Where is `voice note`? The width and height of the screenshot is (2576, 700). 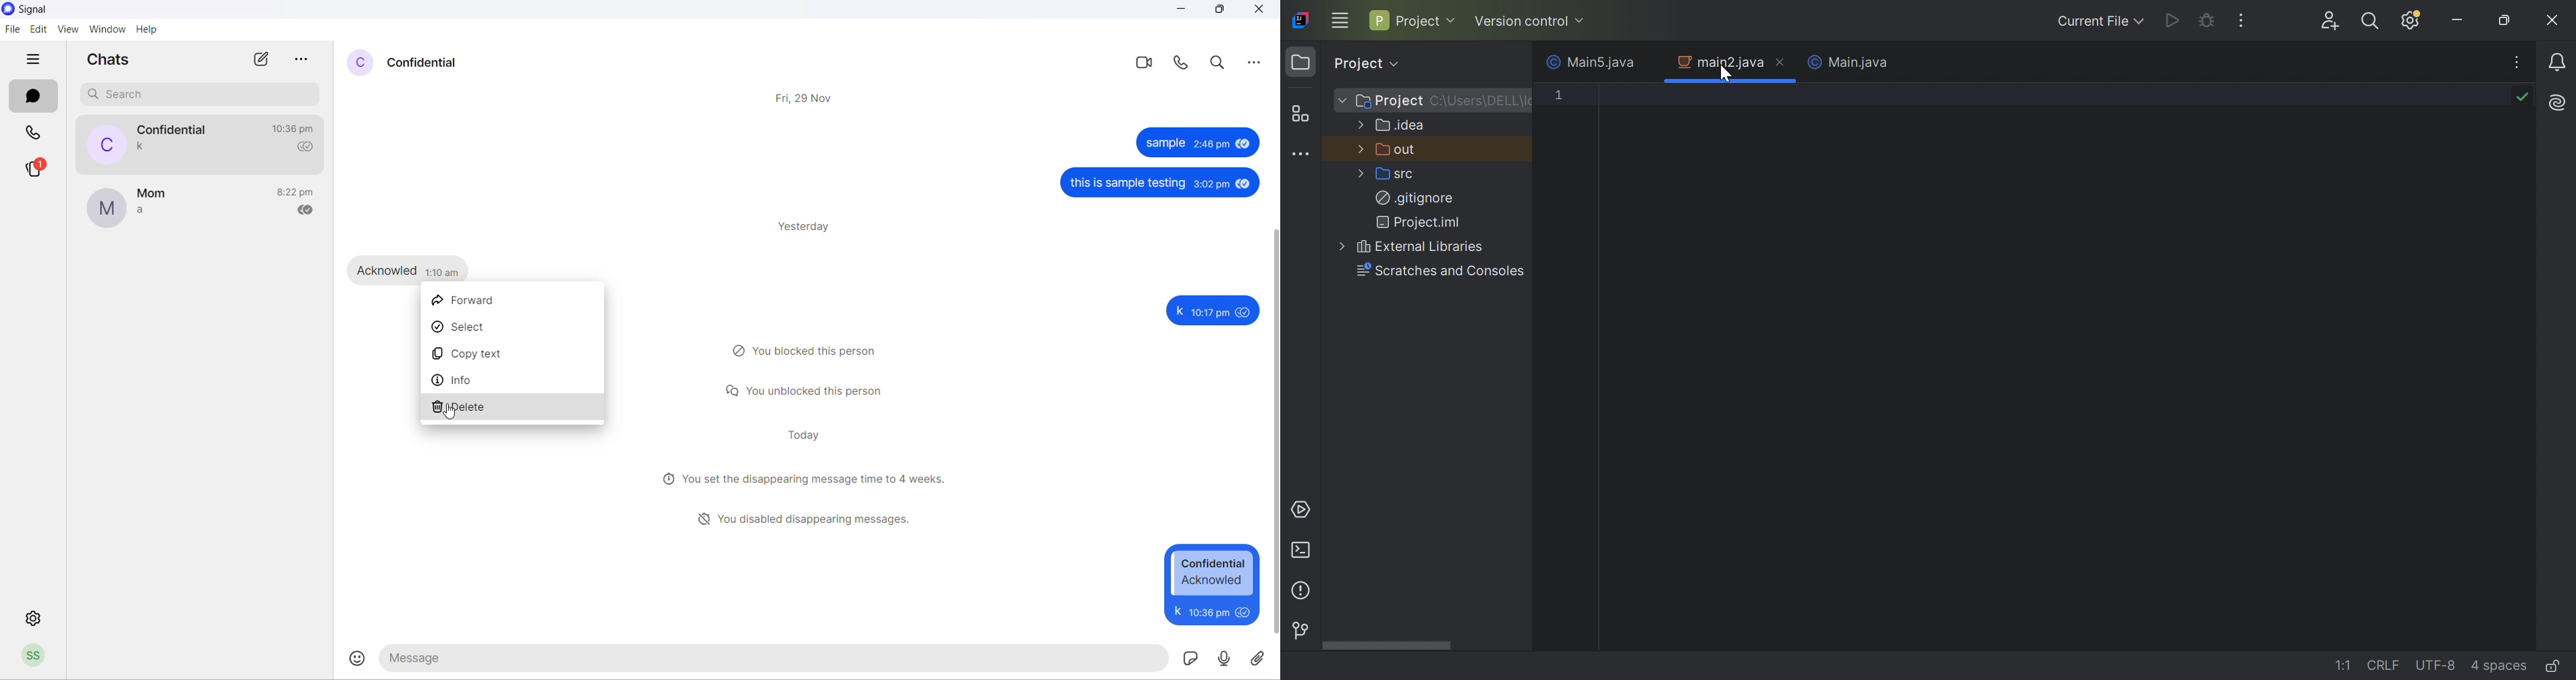
voice note is located at coordinates (1224, 659).